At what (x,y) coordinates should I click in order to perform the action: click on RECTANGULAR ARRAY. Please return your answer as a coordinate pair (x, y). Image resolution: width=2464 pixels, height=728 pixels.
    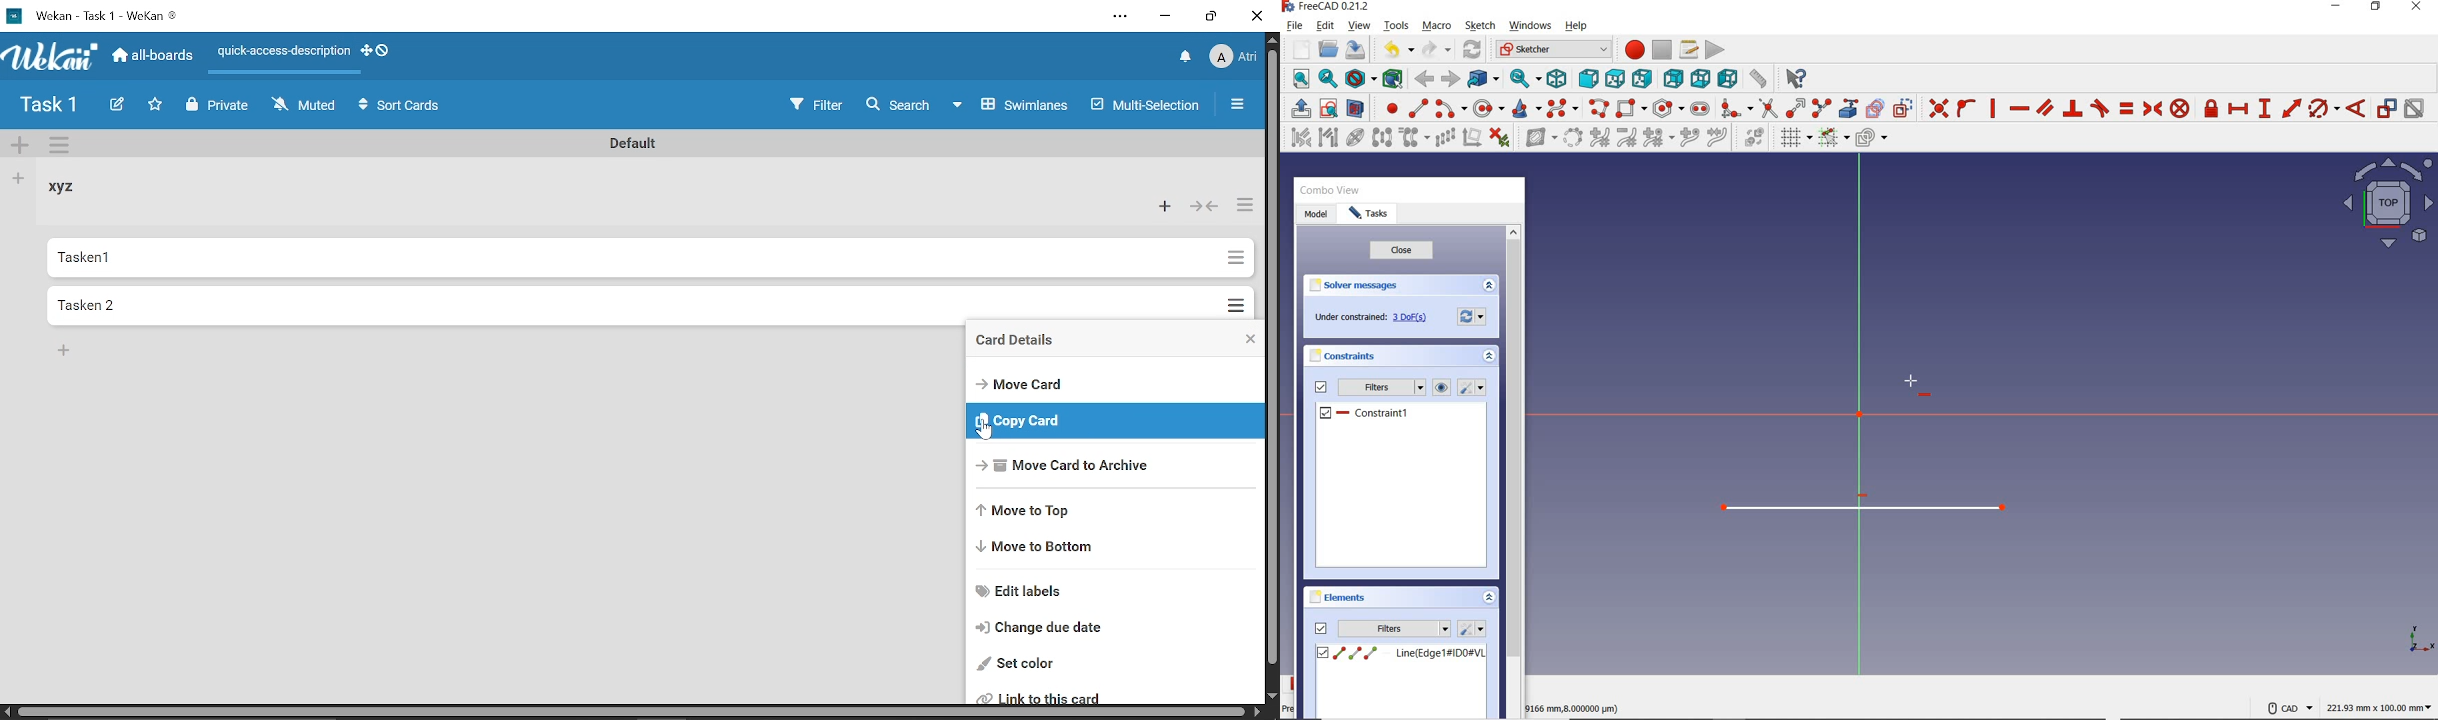
    Looking at the image, I should click on (1445, 137).